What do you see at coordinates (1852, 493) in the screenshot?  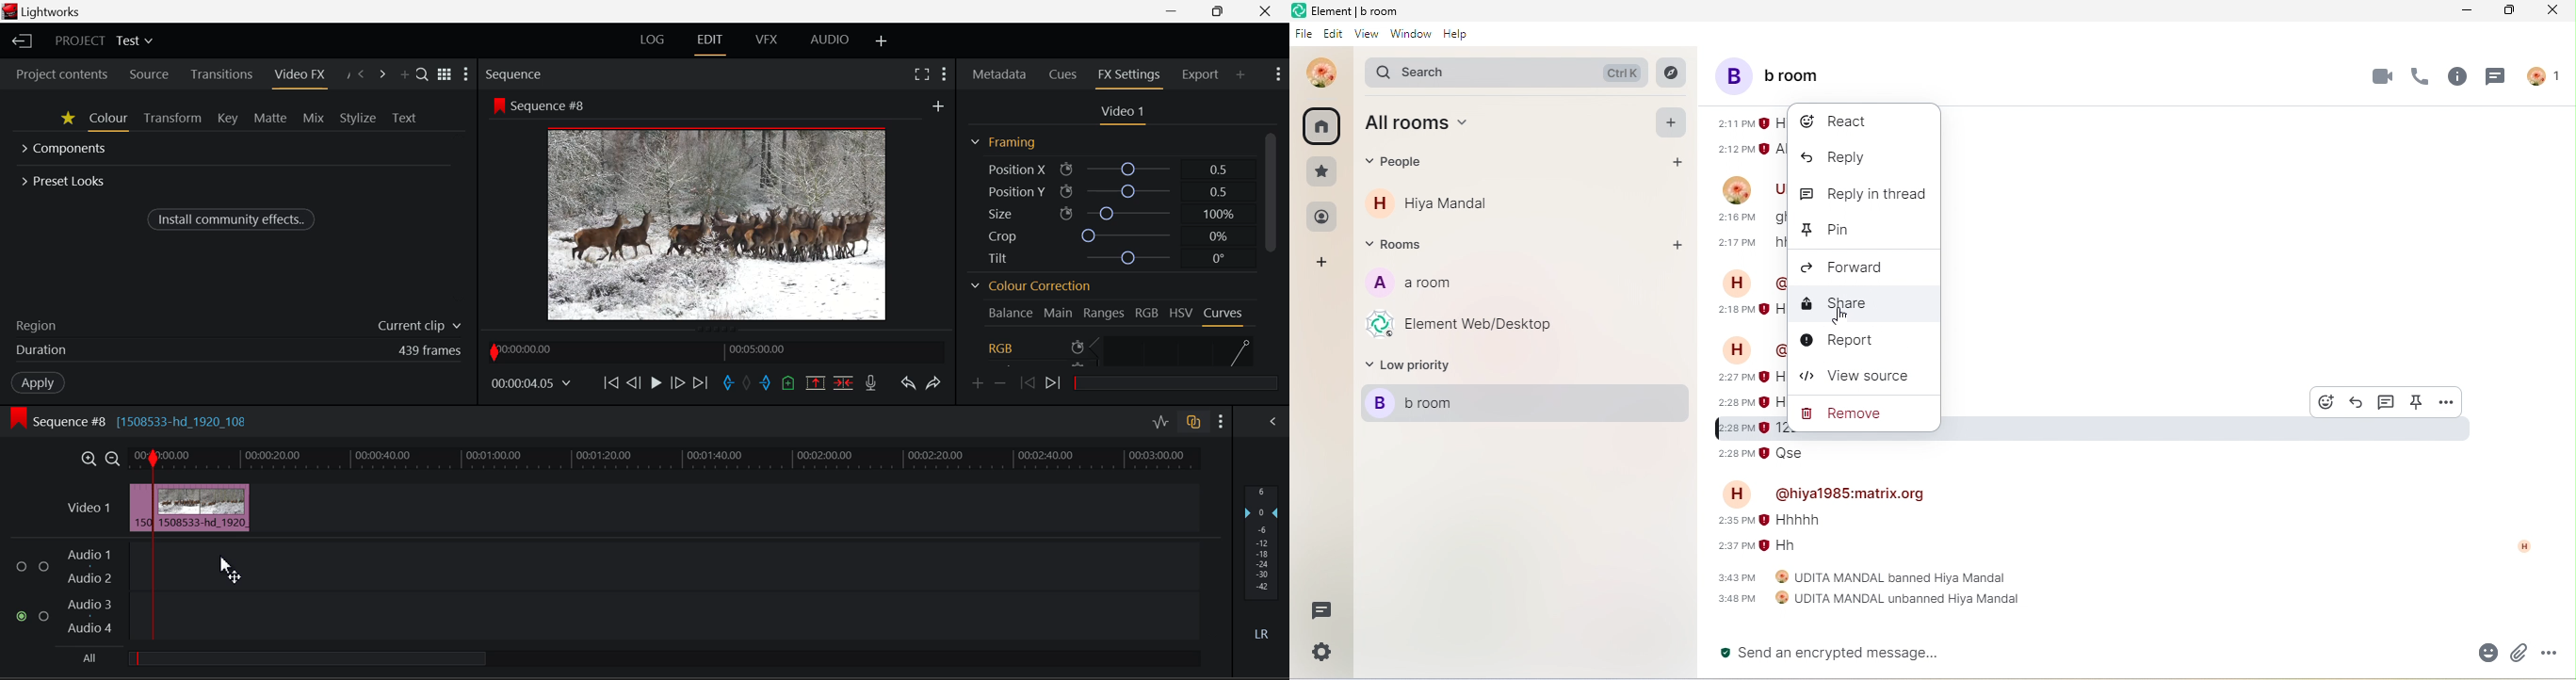 I see `@hiya1985:matrix.org` at bounding box center [1852, 493].